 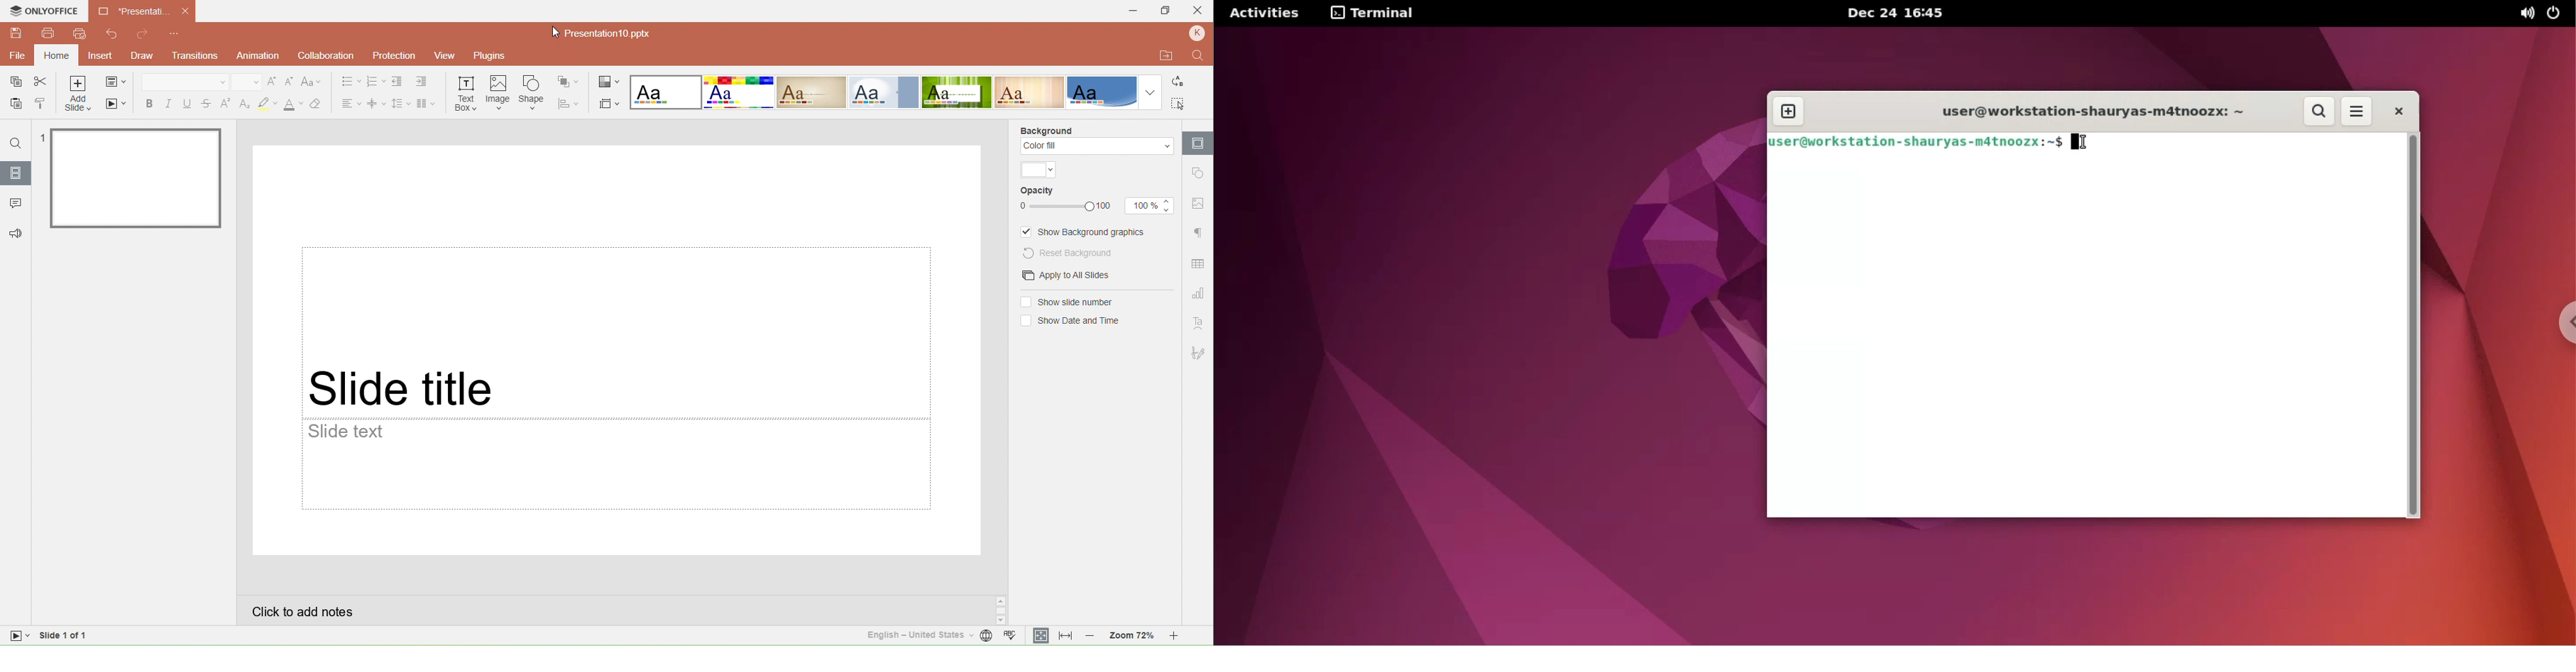 I want to click on Rest background, so click(x=1077, y=252).